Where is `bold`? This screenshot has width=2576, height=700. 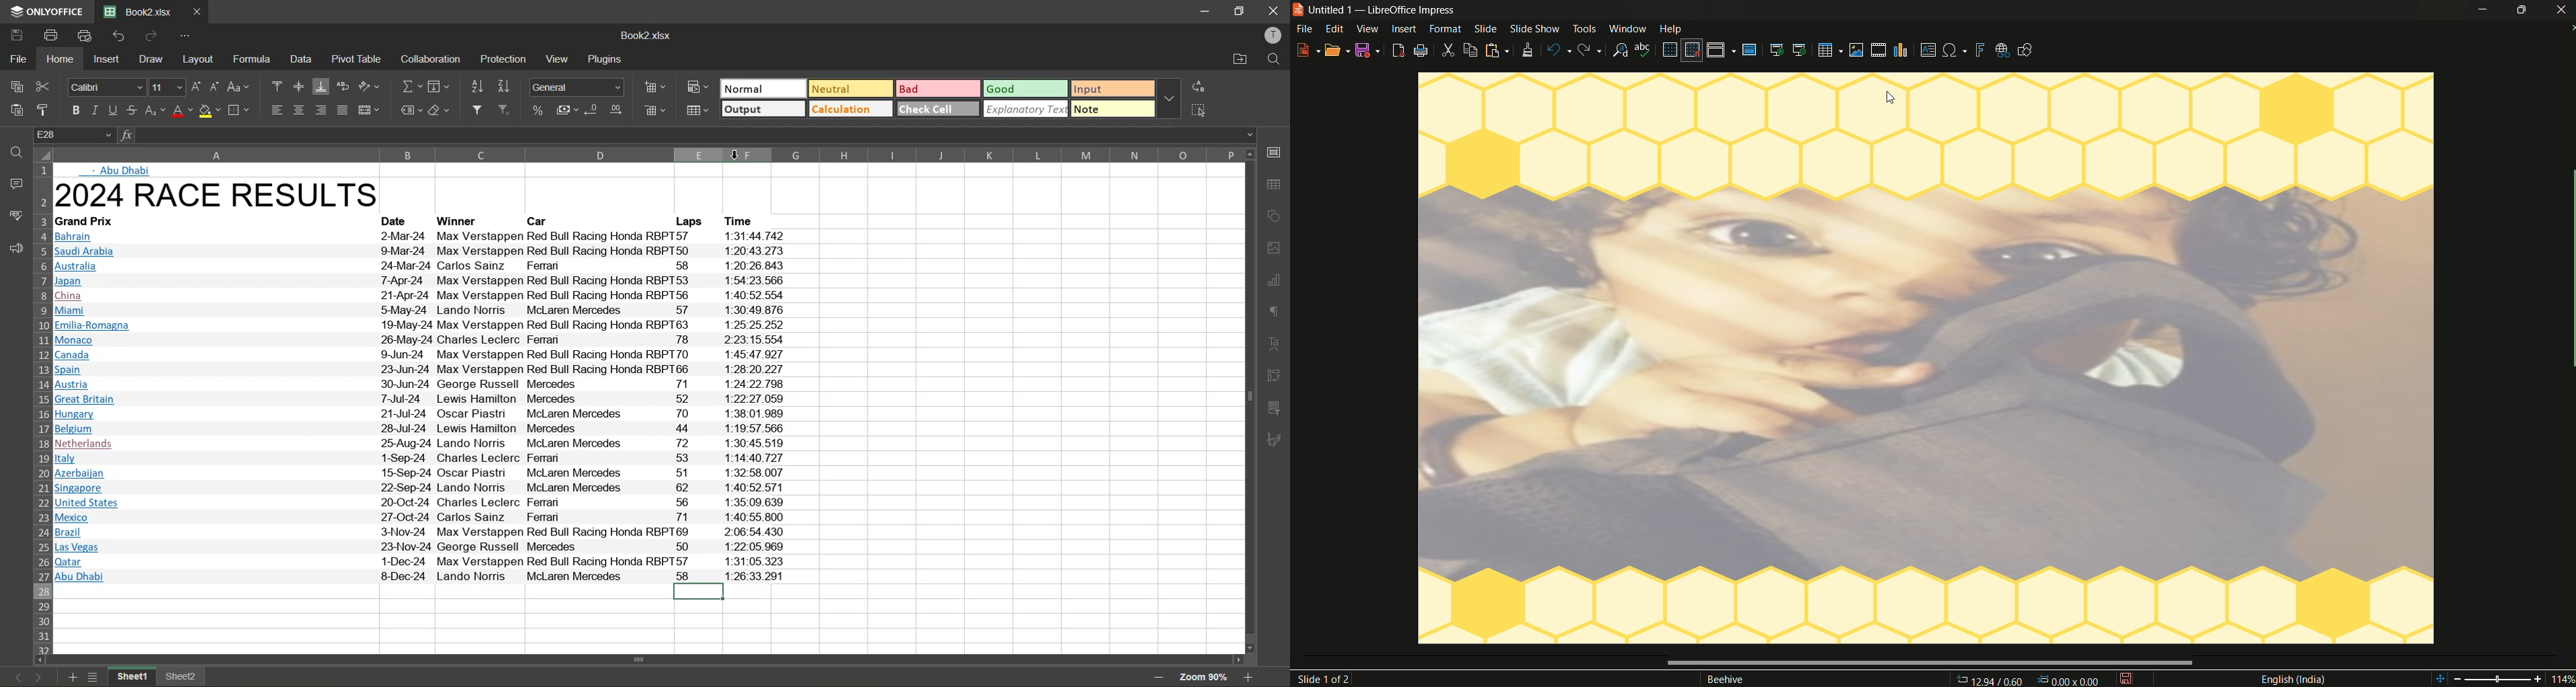
bold is located at coordinates (73, 110).